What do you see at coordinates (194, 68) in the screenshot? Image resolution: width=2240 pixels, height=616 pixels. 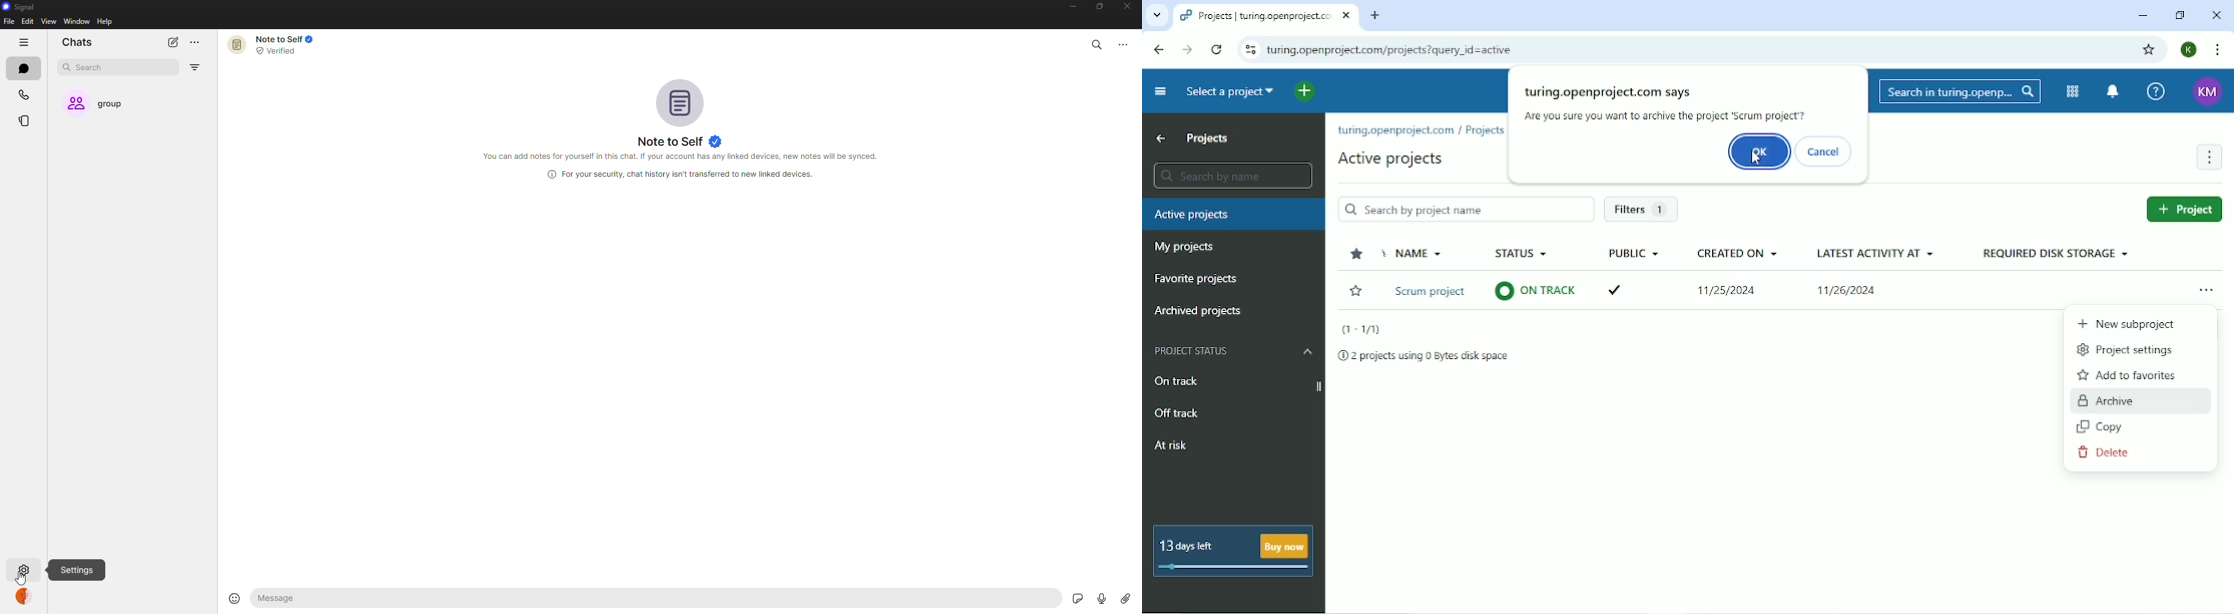 I see `filter` at bounding box center [194, 68].